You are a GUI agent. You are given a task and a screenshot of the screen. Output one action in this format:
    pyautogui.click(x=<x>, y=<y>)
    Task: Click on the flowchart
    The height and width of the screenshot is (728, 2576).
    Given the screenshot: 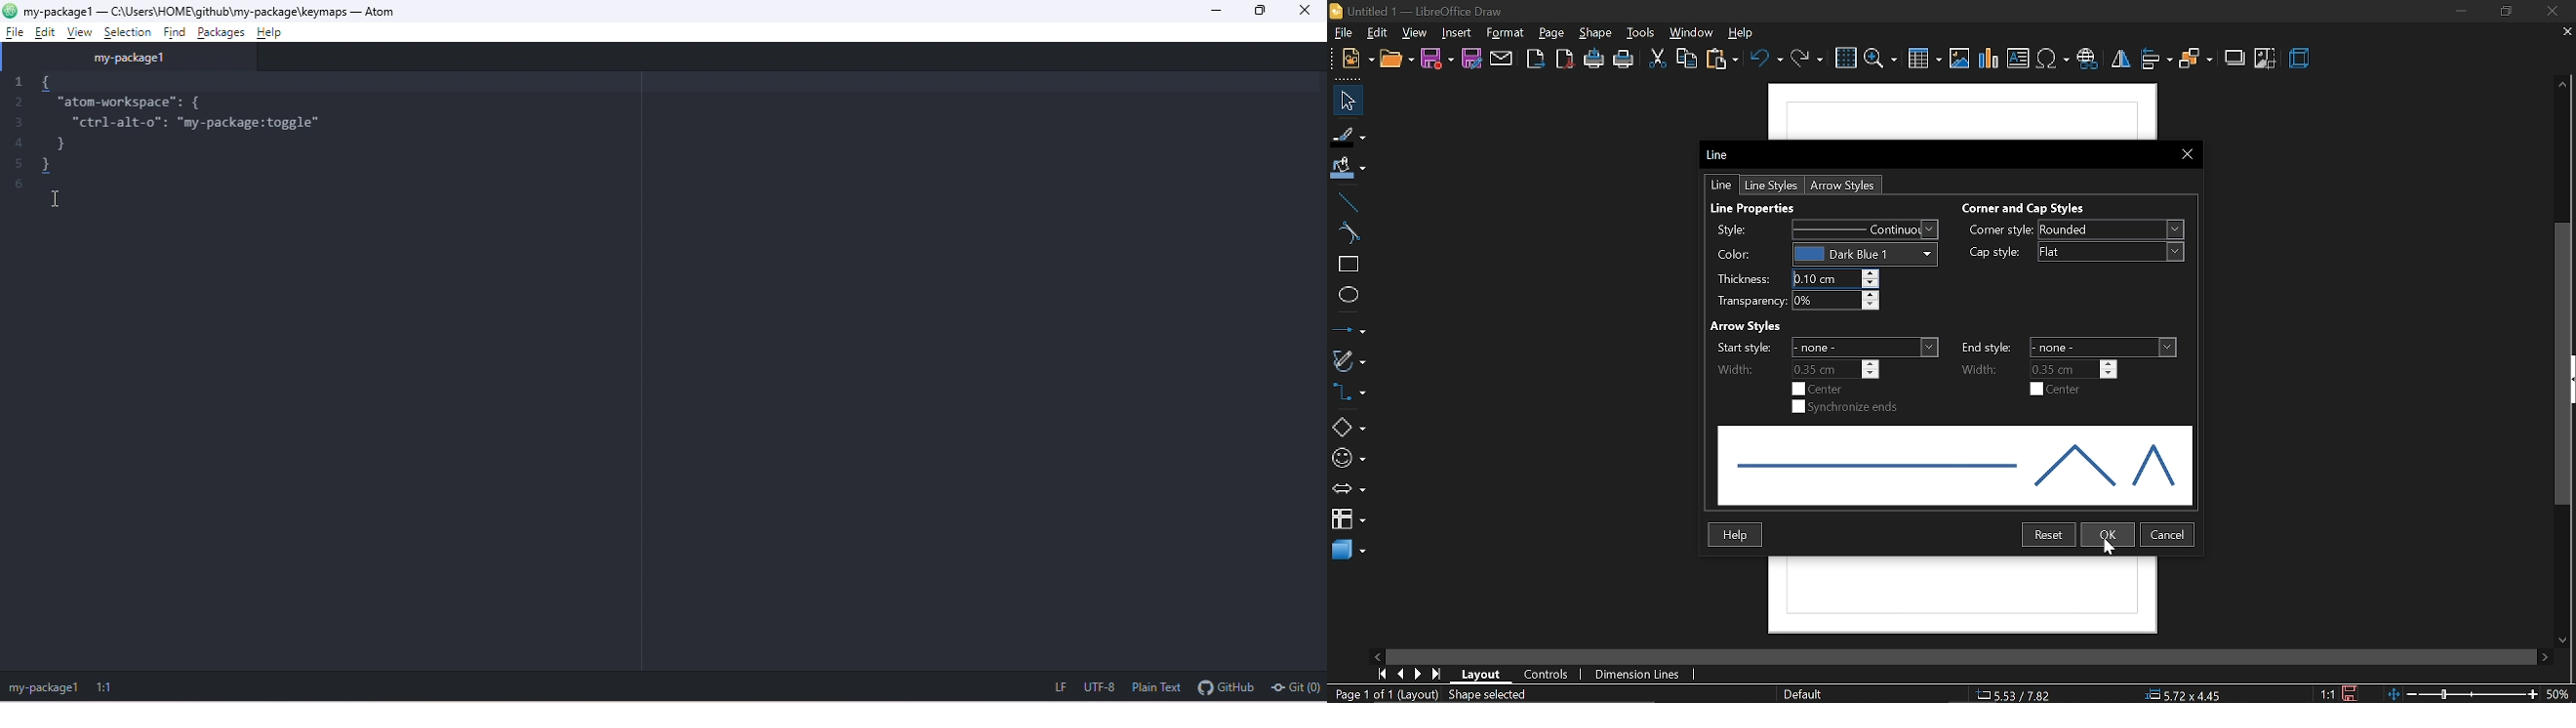 What is the action you would take?
    pyautogui.click(x=1346, y=518)
    